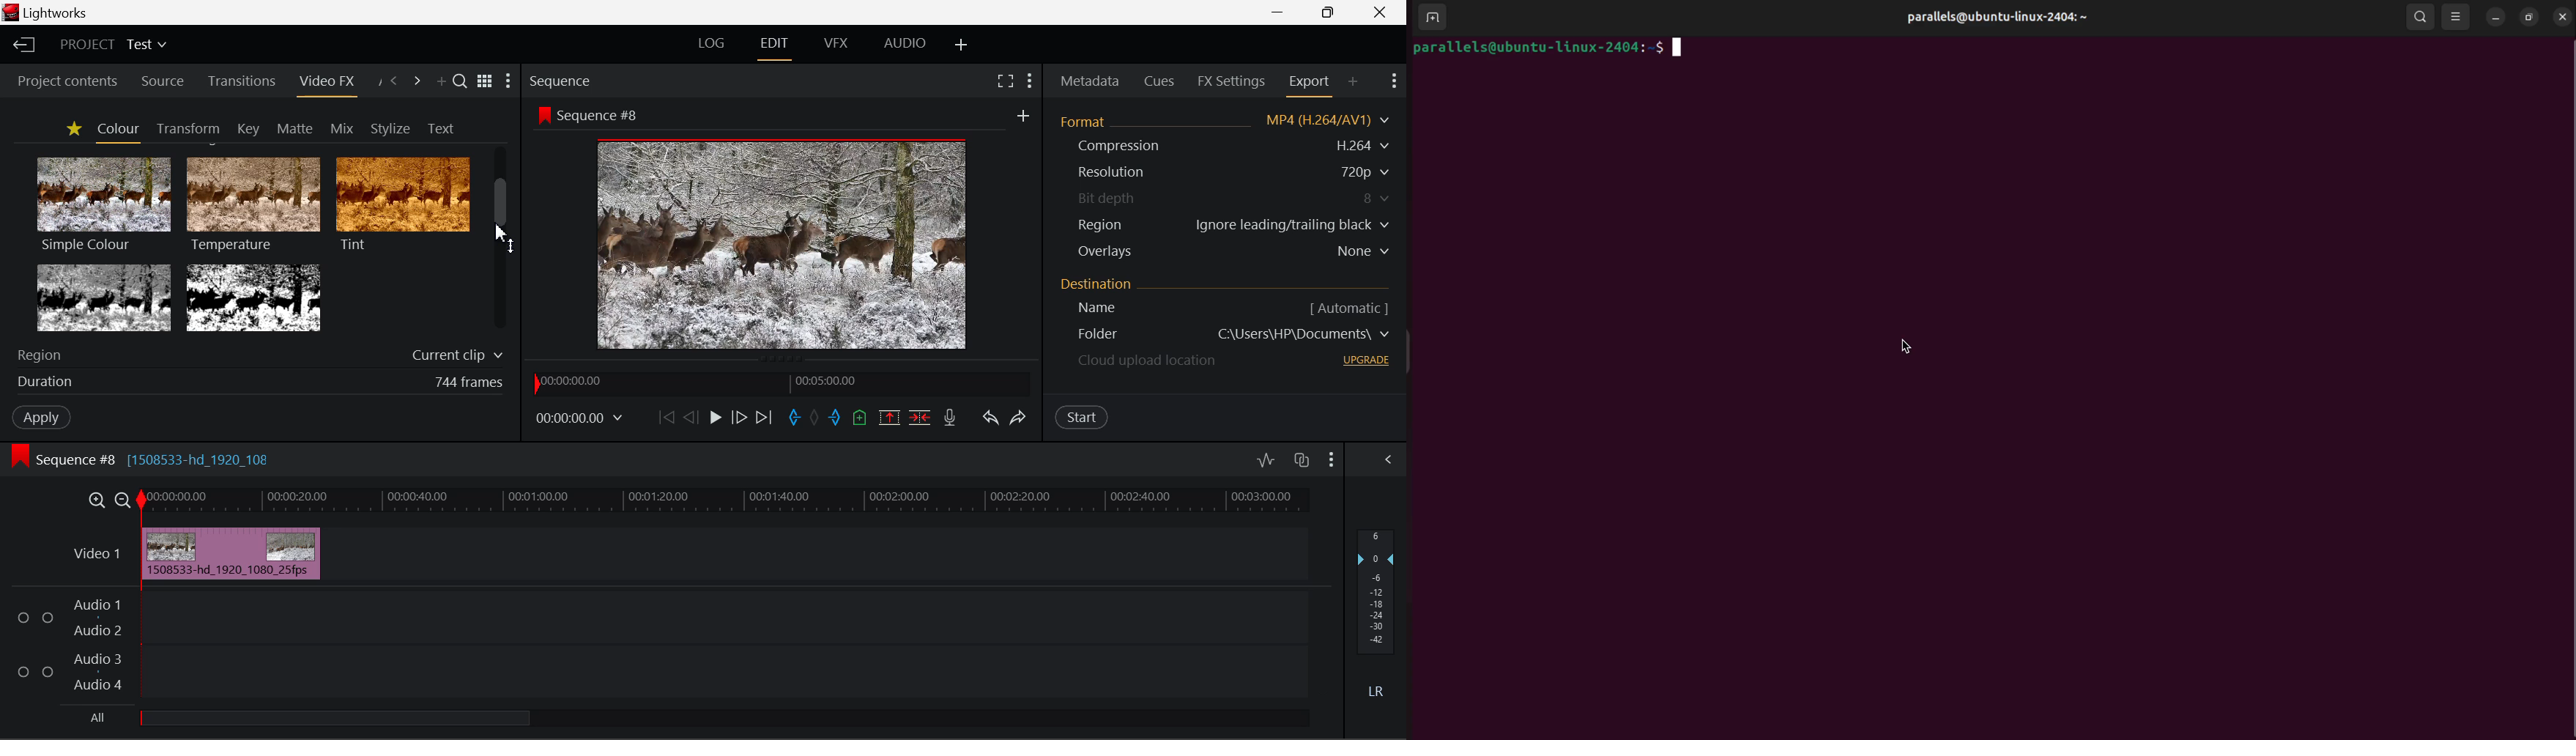 Image resolution: width=2576 pixels, height=756 pixels. What do you see at coordinates (401, 204) in the screenshot?
I see `Tint` at bounding box center [401, 204].